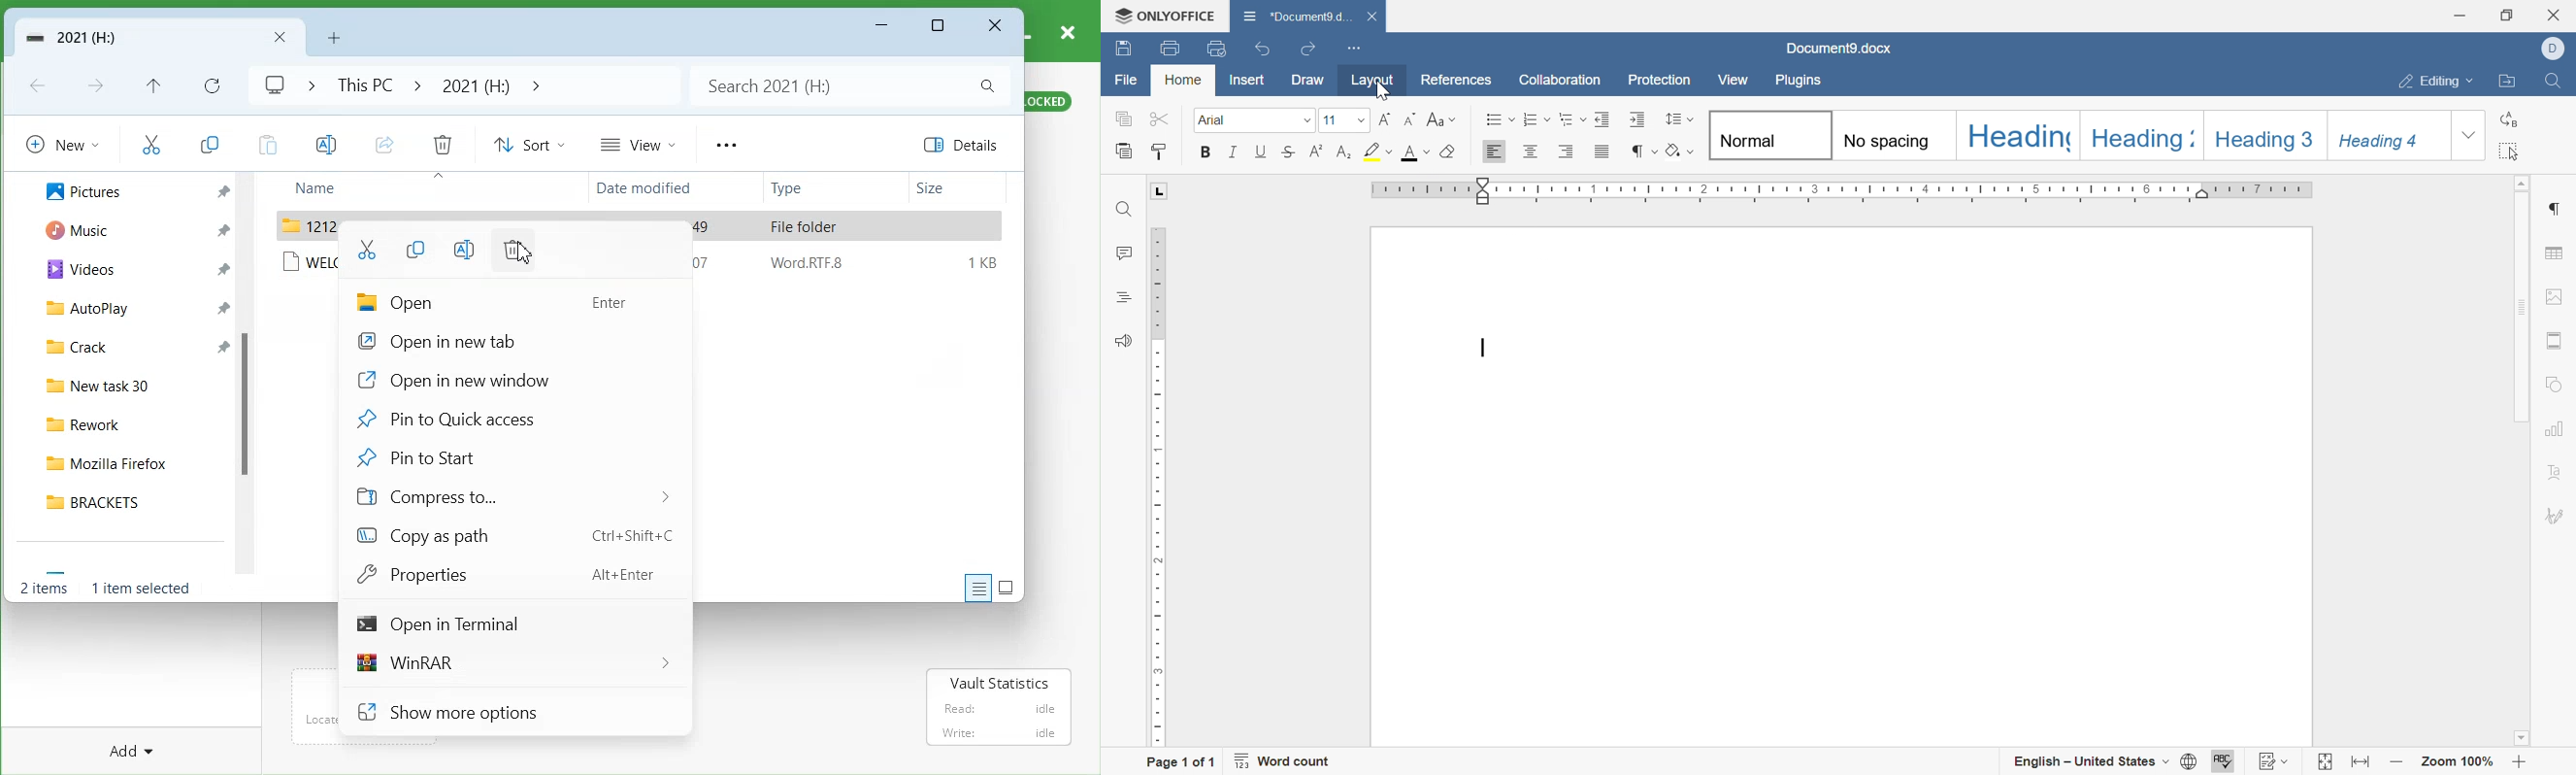 This screenshot has width=2576, height=784. What do you see at coordinates (1345, 151) in the screenshot?
I see `subscript` at bounding box center [1345, 151].